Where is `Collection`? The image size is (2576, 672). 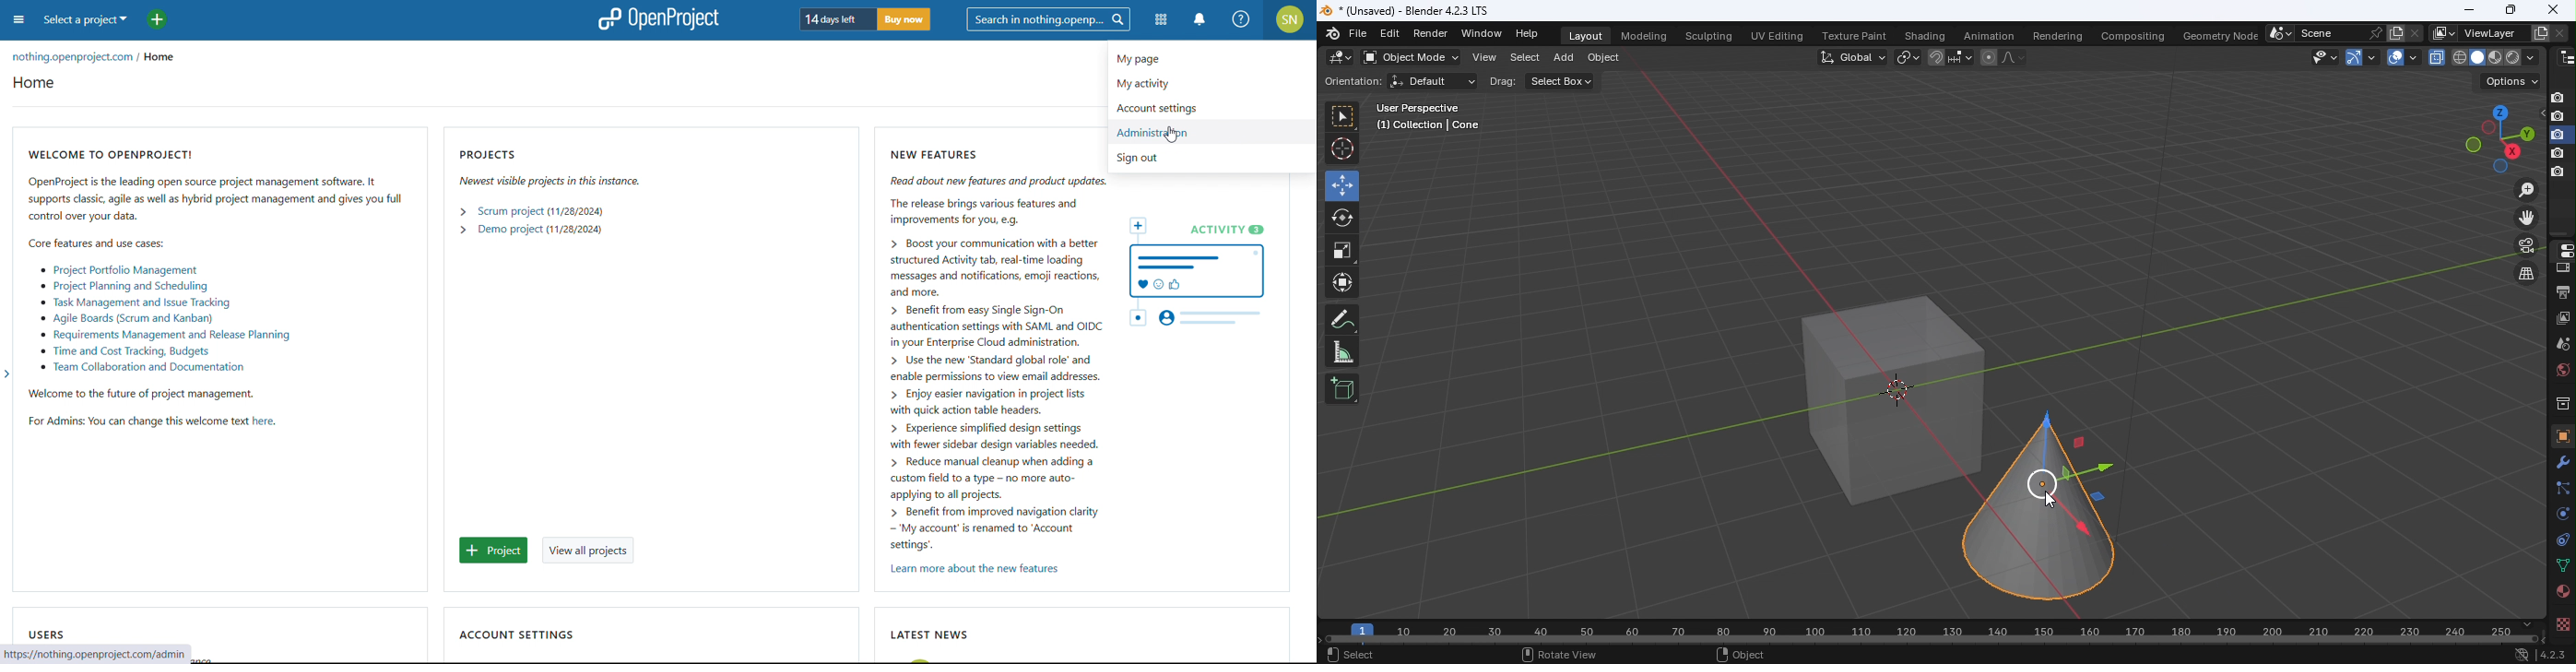
Collection is located at coordinates (2561, 402).